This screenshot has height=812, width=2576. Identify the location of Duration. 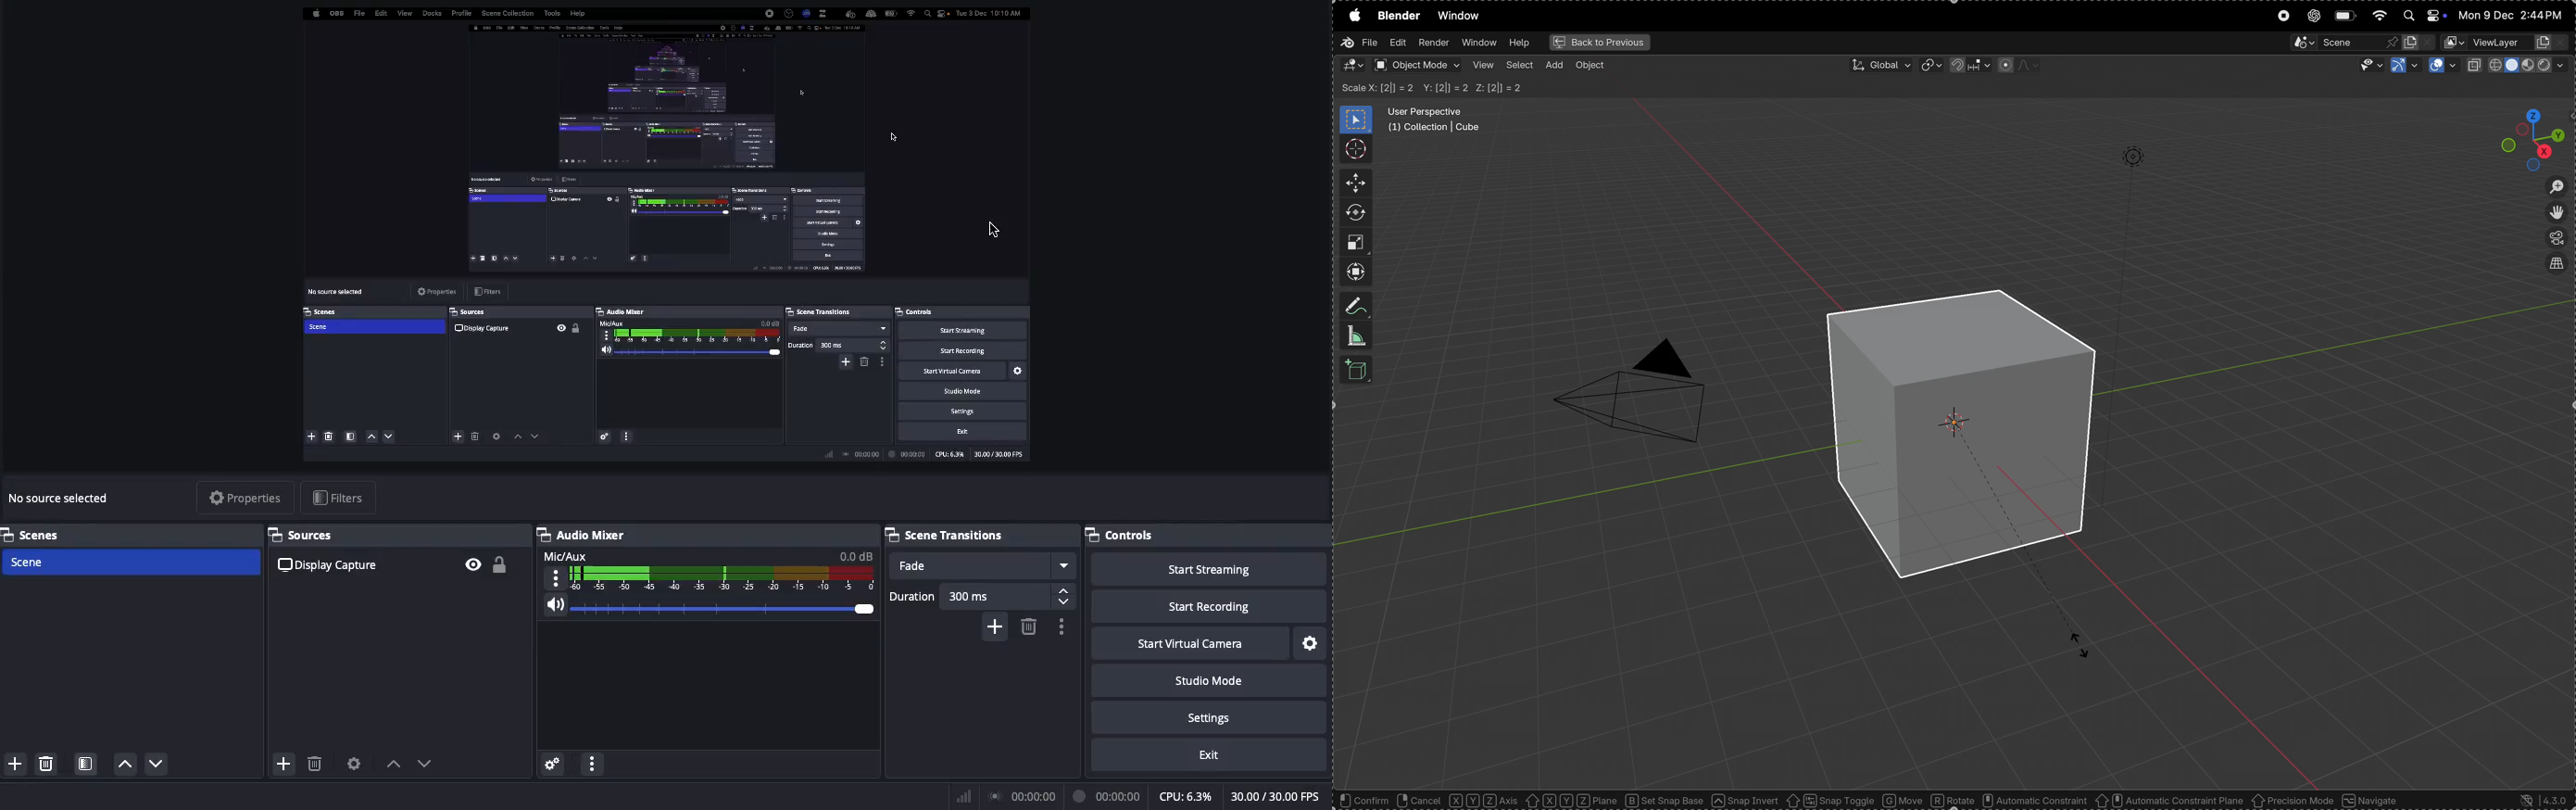
(982, 597).